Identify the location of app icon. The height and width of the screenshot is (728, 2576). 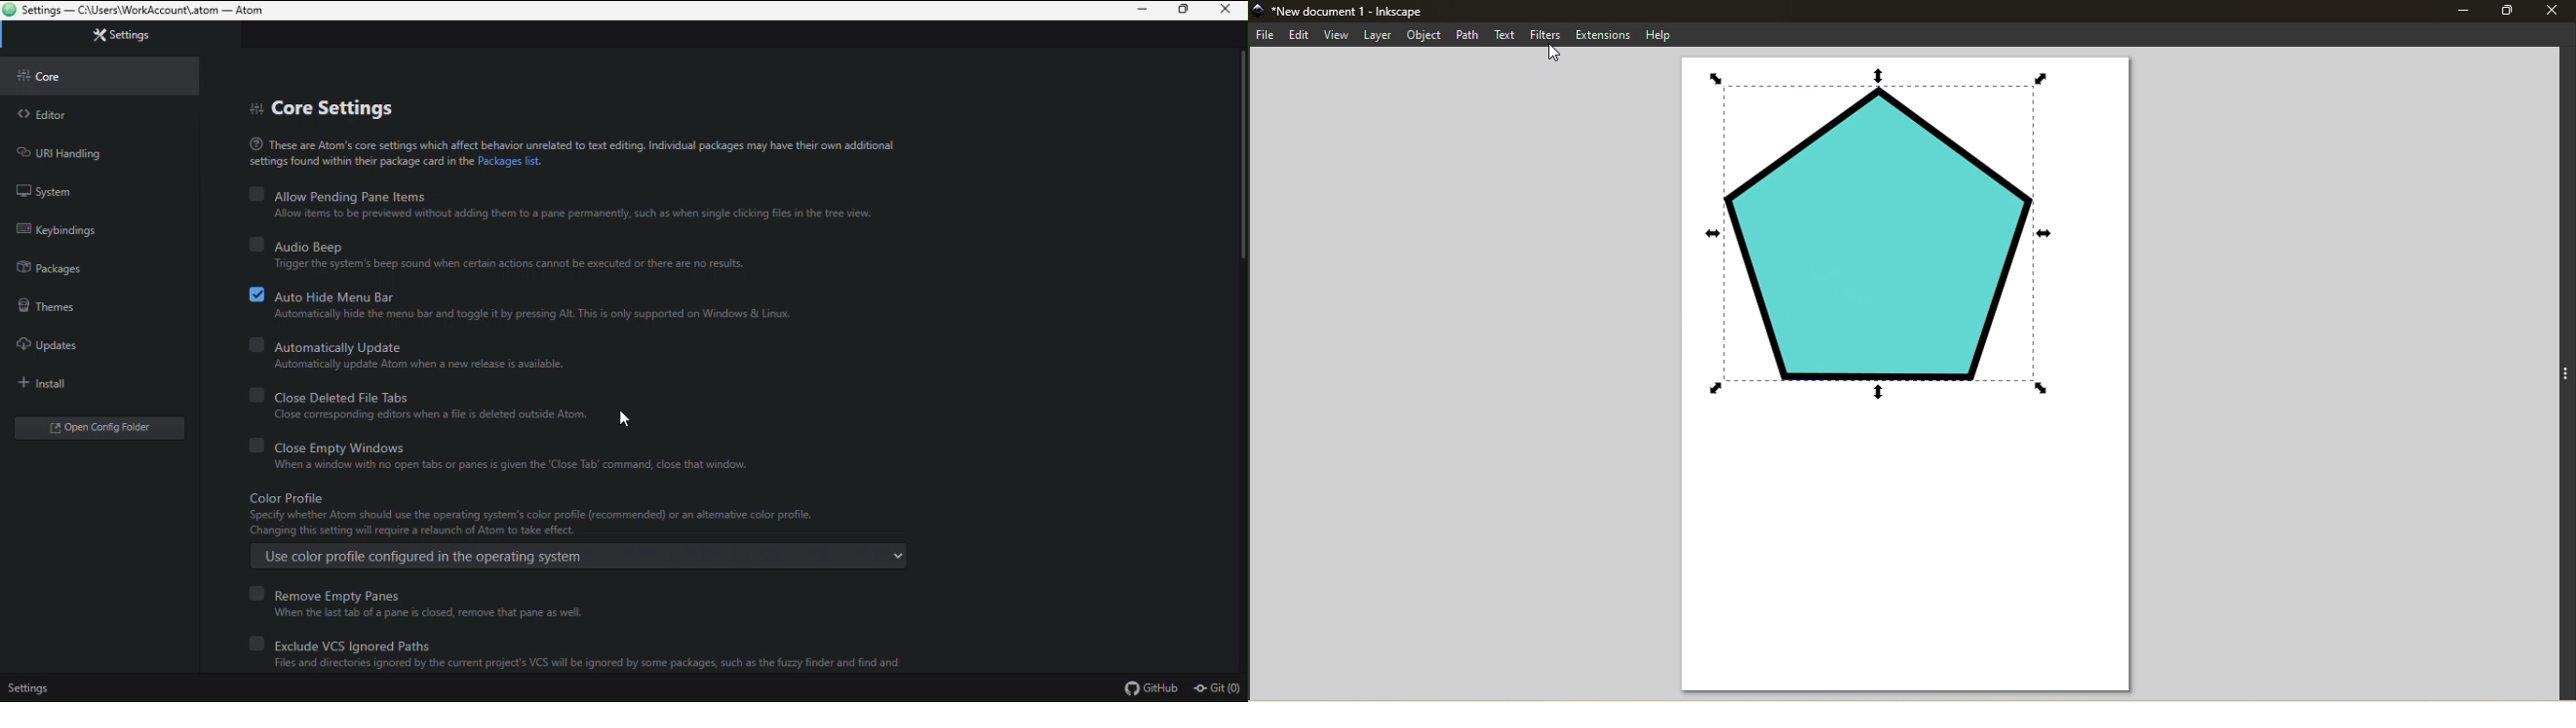
(1258, 11).